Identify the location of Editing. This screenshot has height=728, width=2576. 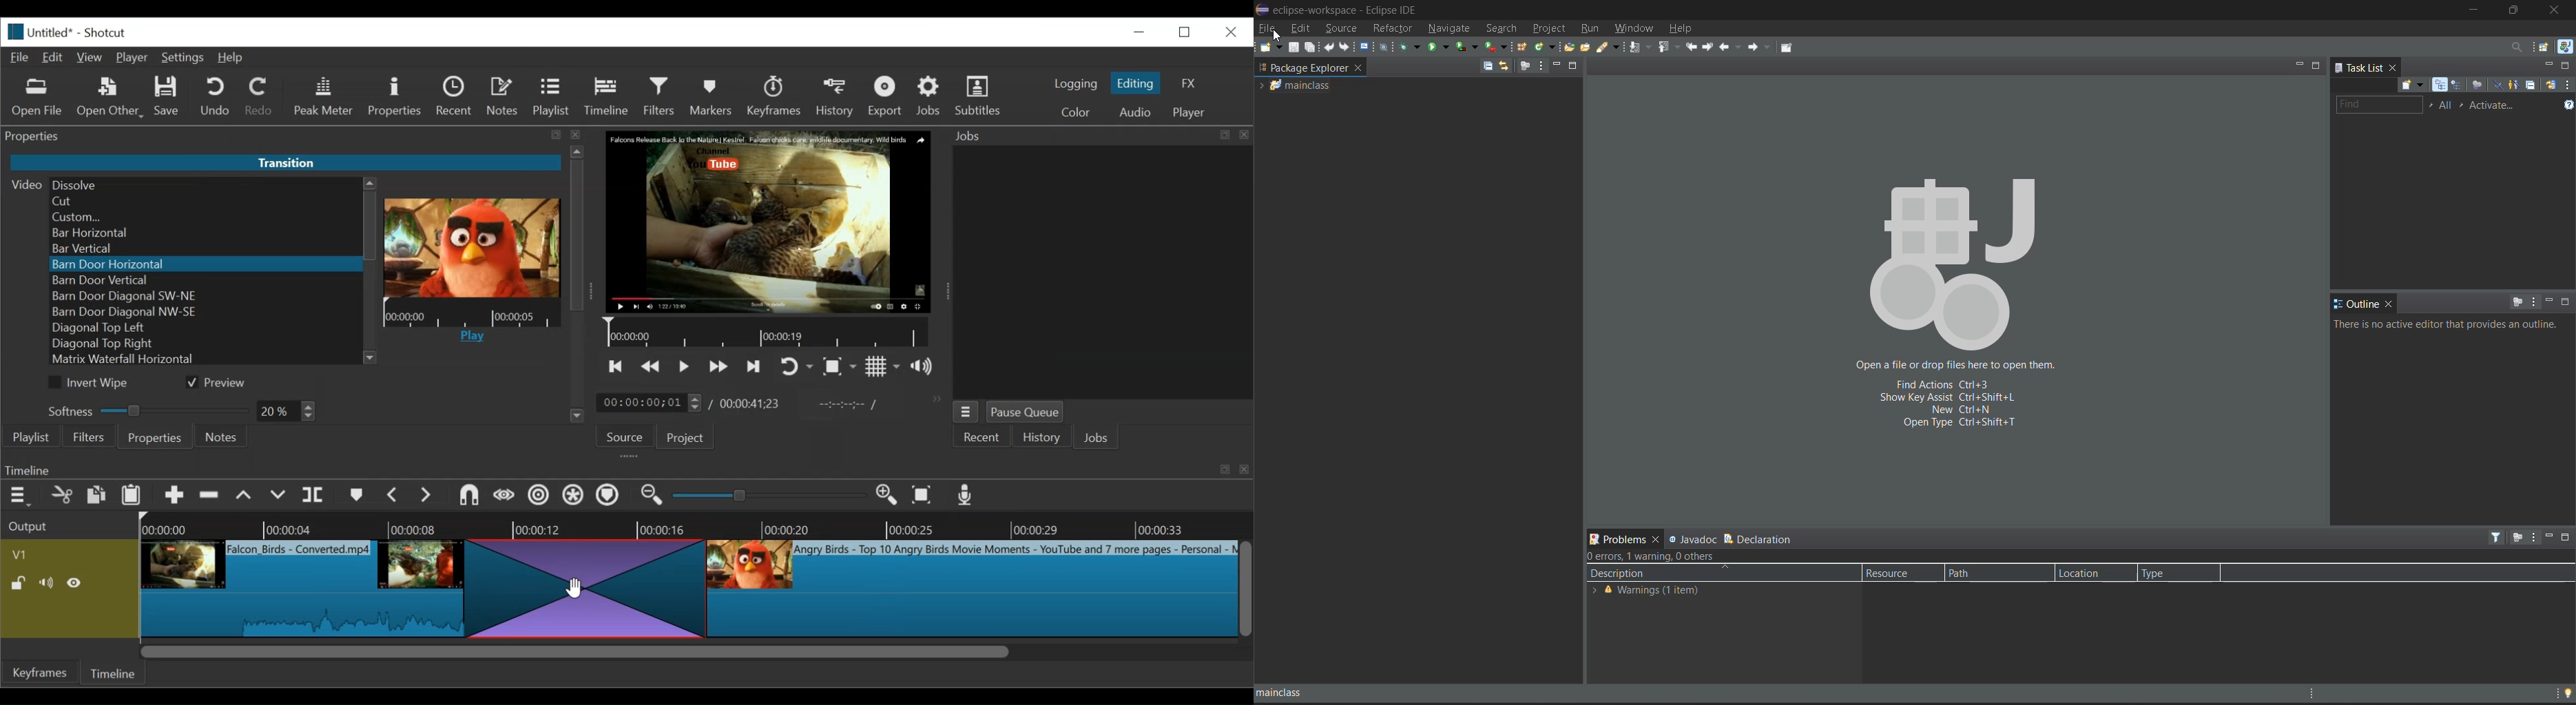
(1137, 82).